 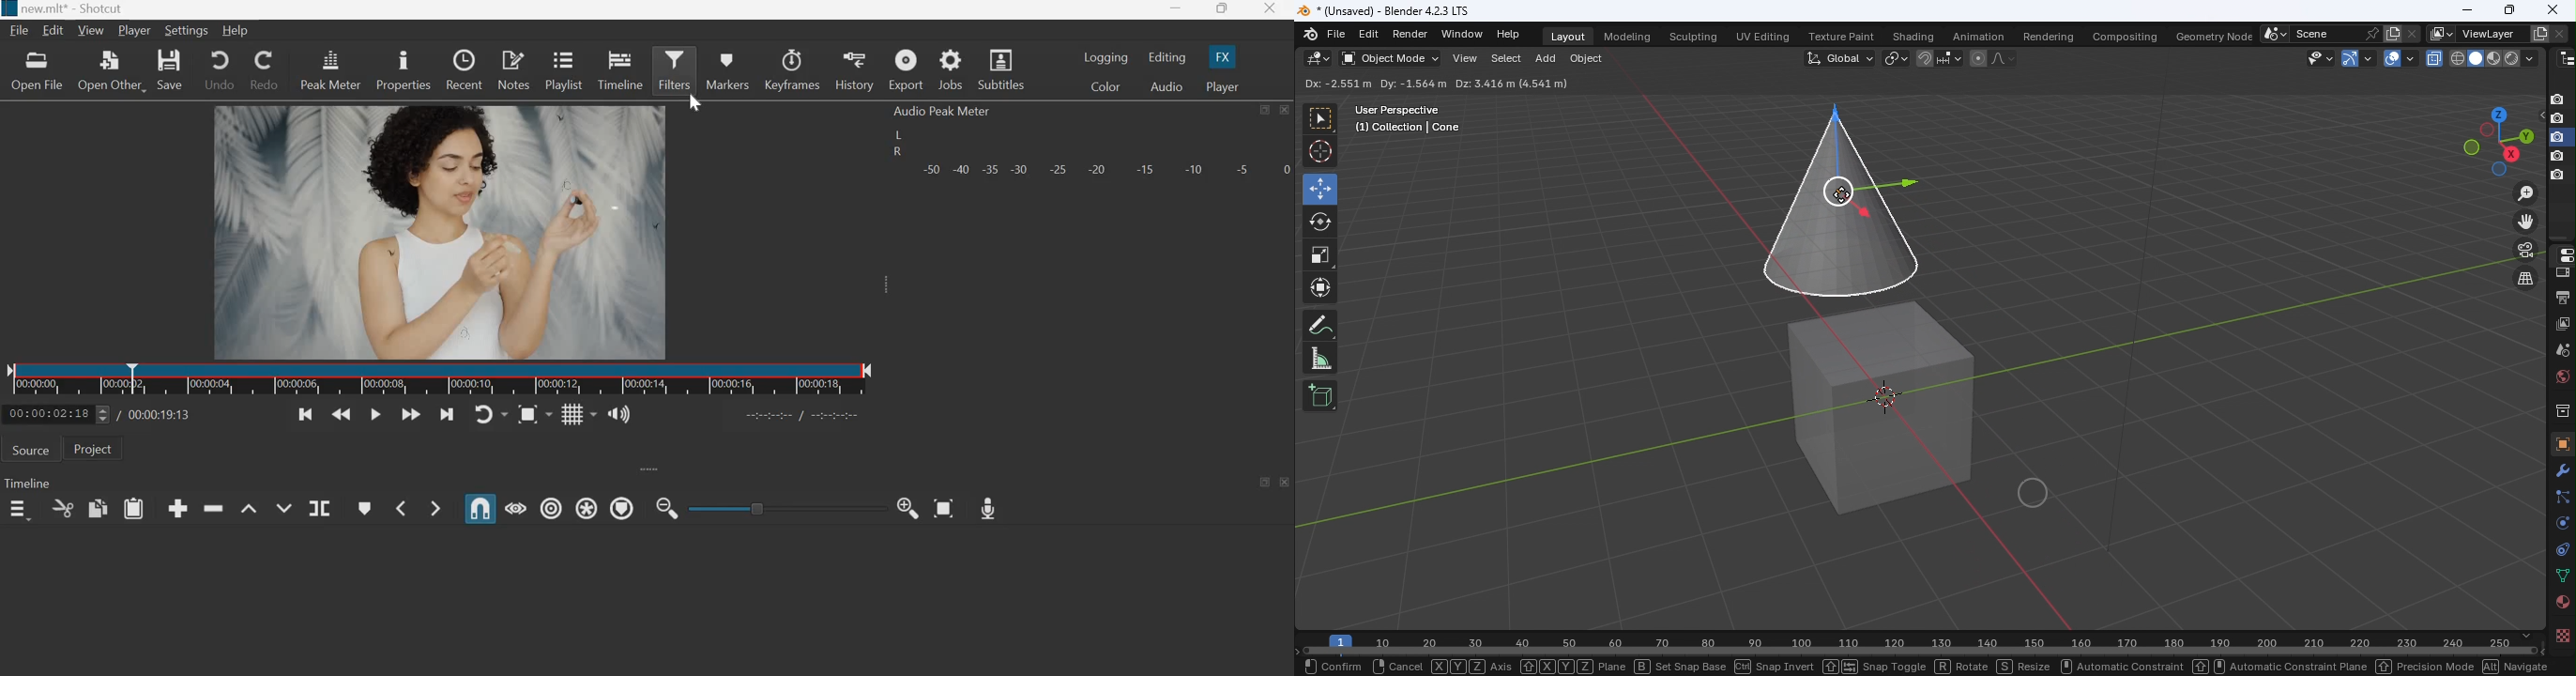 What do you see at coordinates (1266, 109) in the screenshot?
I see `maximize` at bounding box center [1266, 109].